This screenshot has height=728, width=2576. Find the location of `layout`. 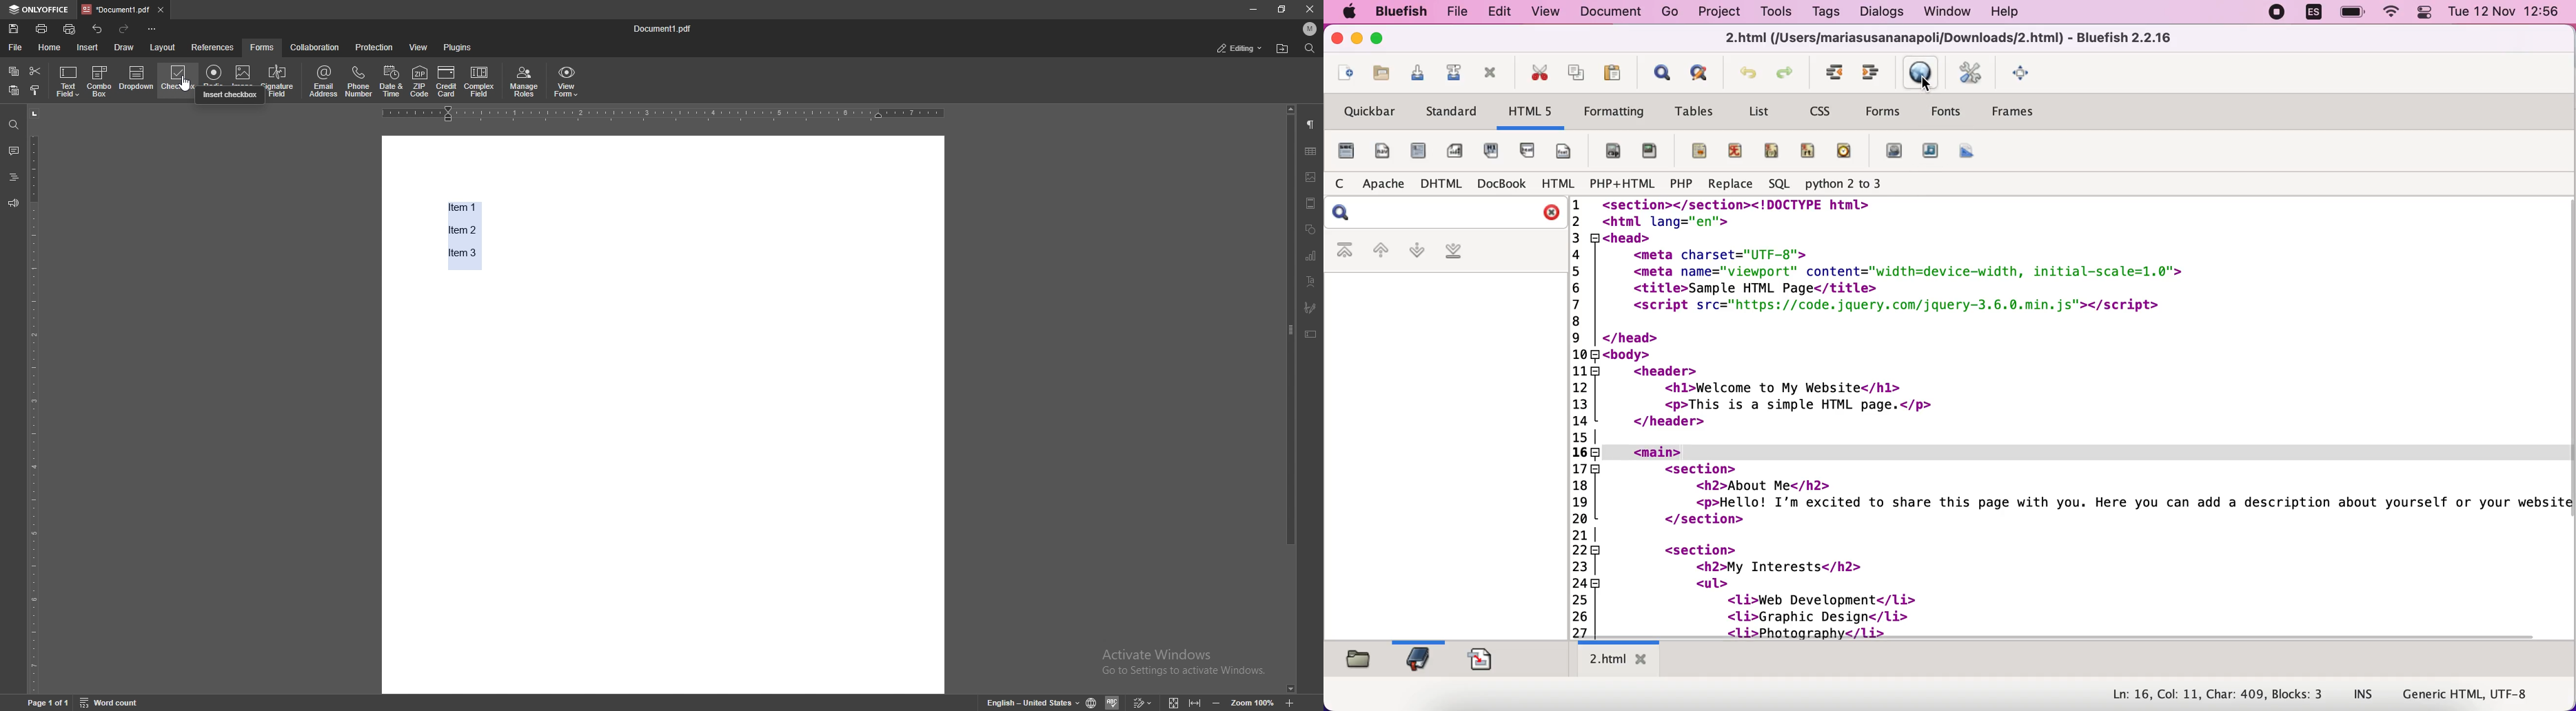

layout is located at coordinates (163, 48).